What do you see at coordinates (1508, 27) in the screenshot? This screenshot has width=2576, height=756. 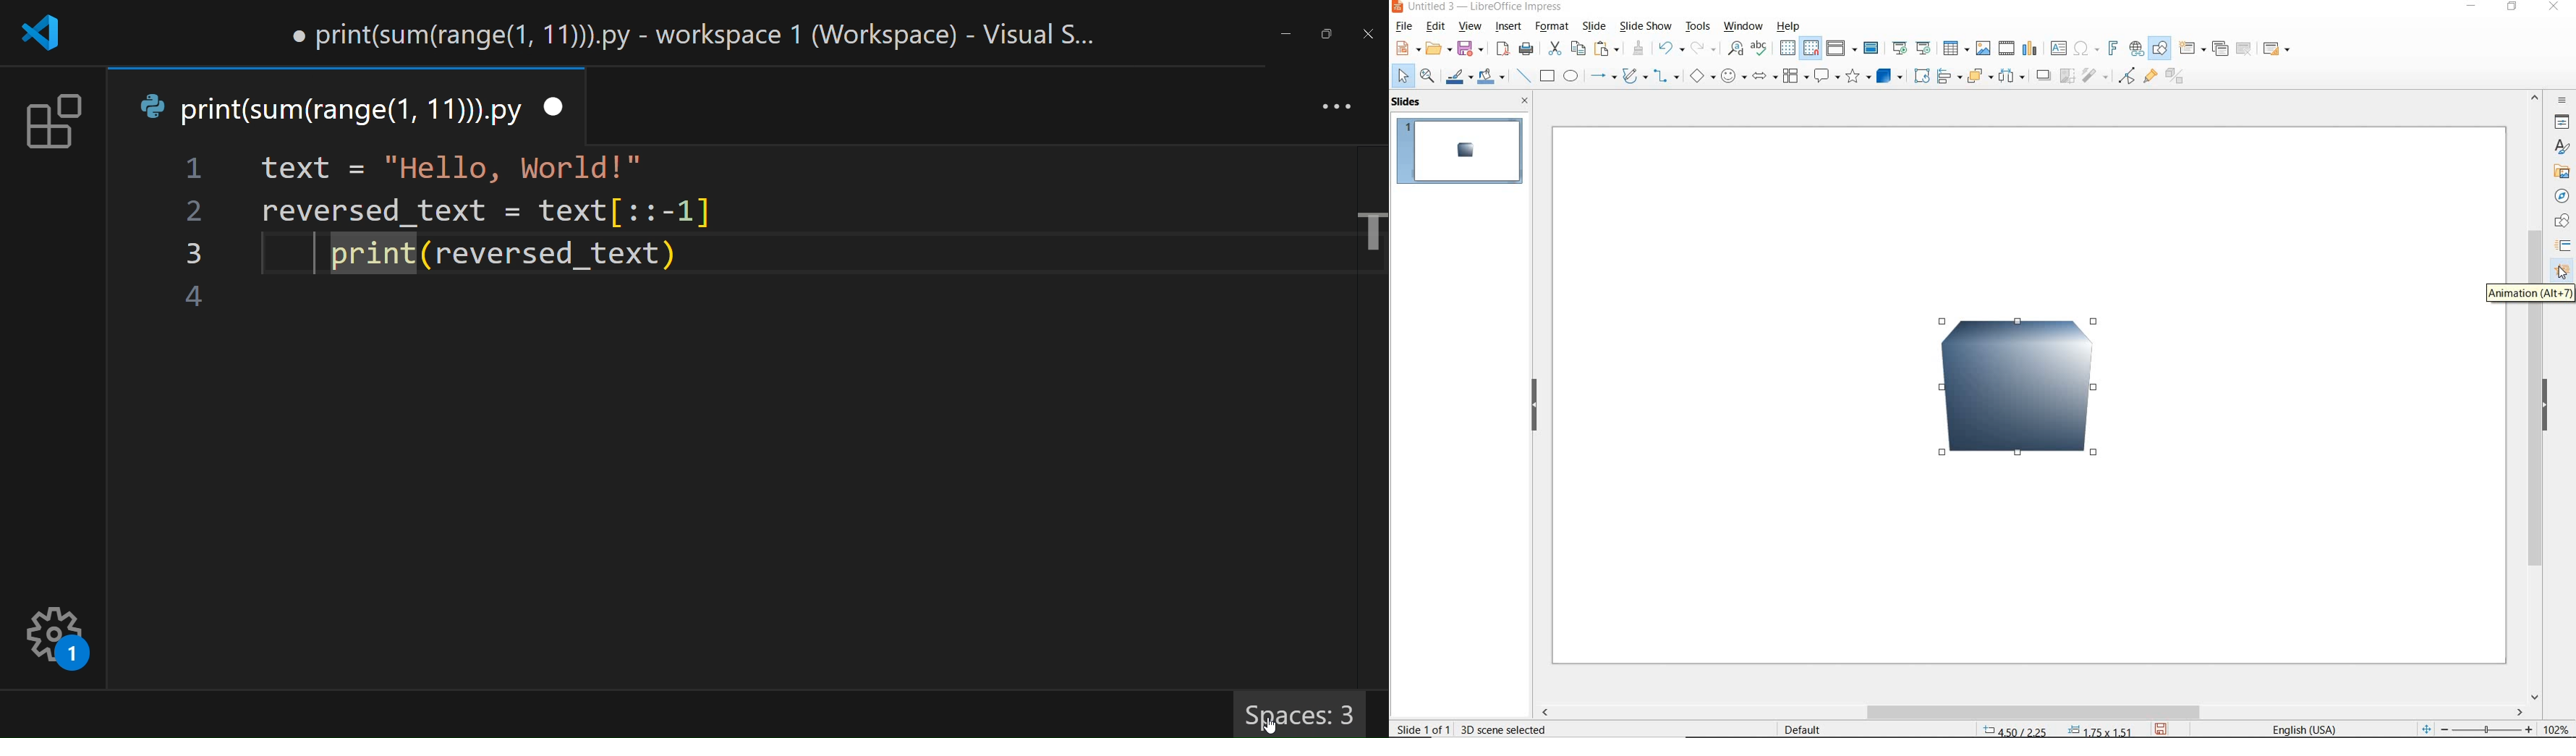 I see `insert` at bounding box center [1508, 27].